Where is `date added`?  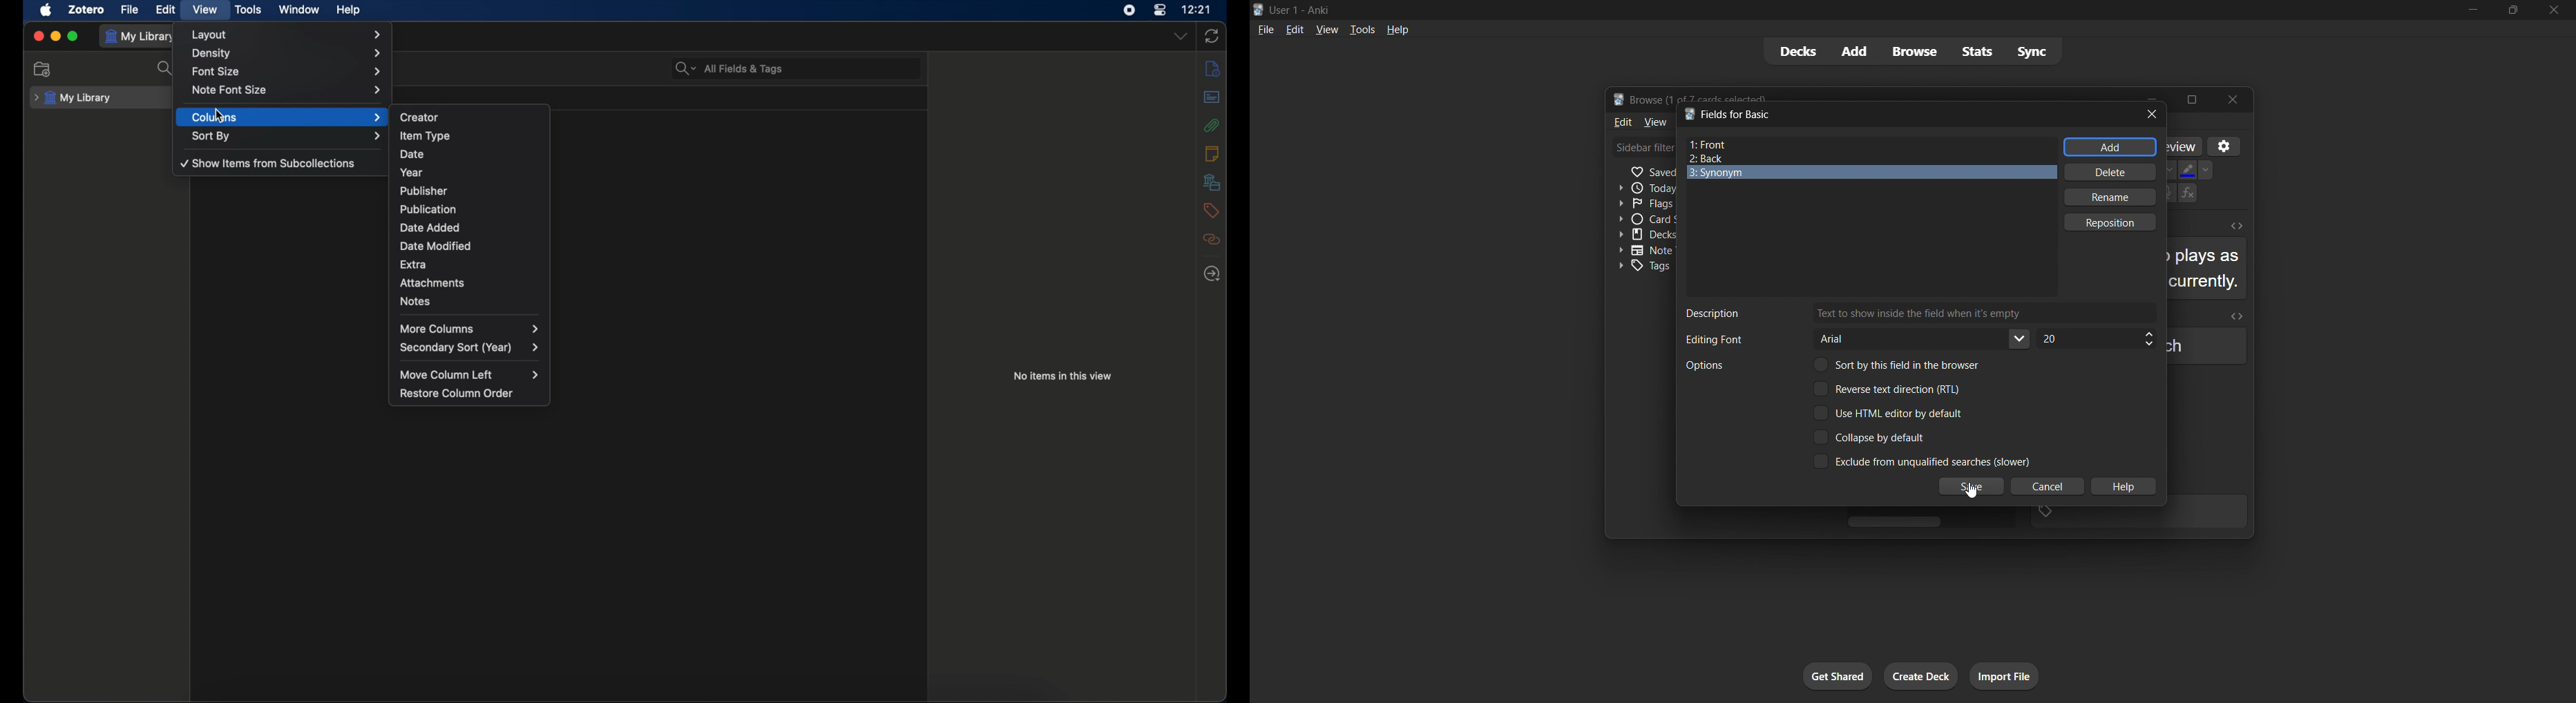
date added is located at coordinates (431, 228).